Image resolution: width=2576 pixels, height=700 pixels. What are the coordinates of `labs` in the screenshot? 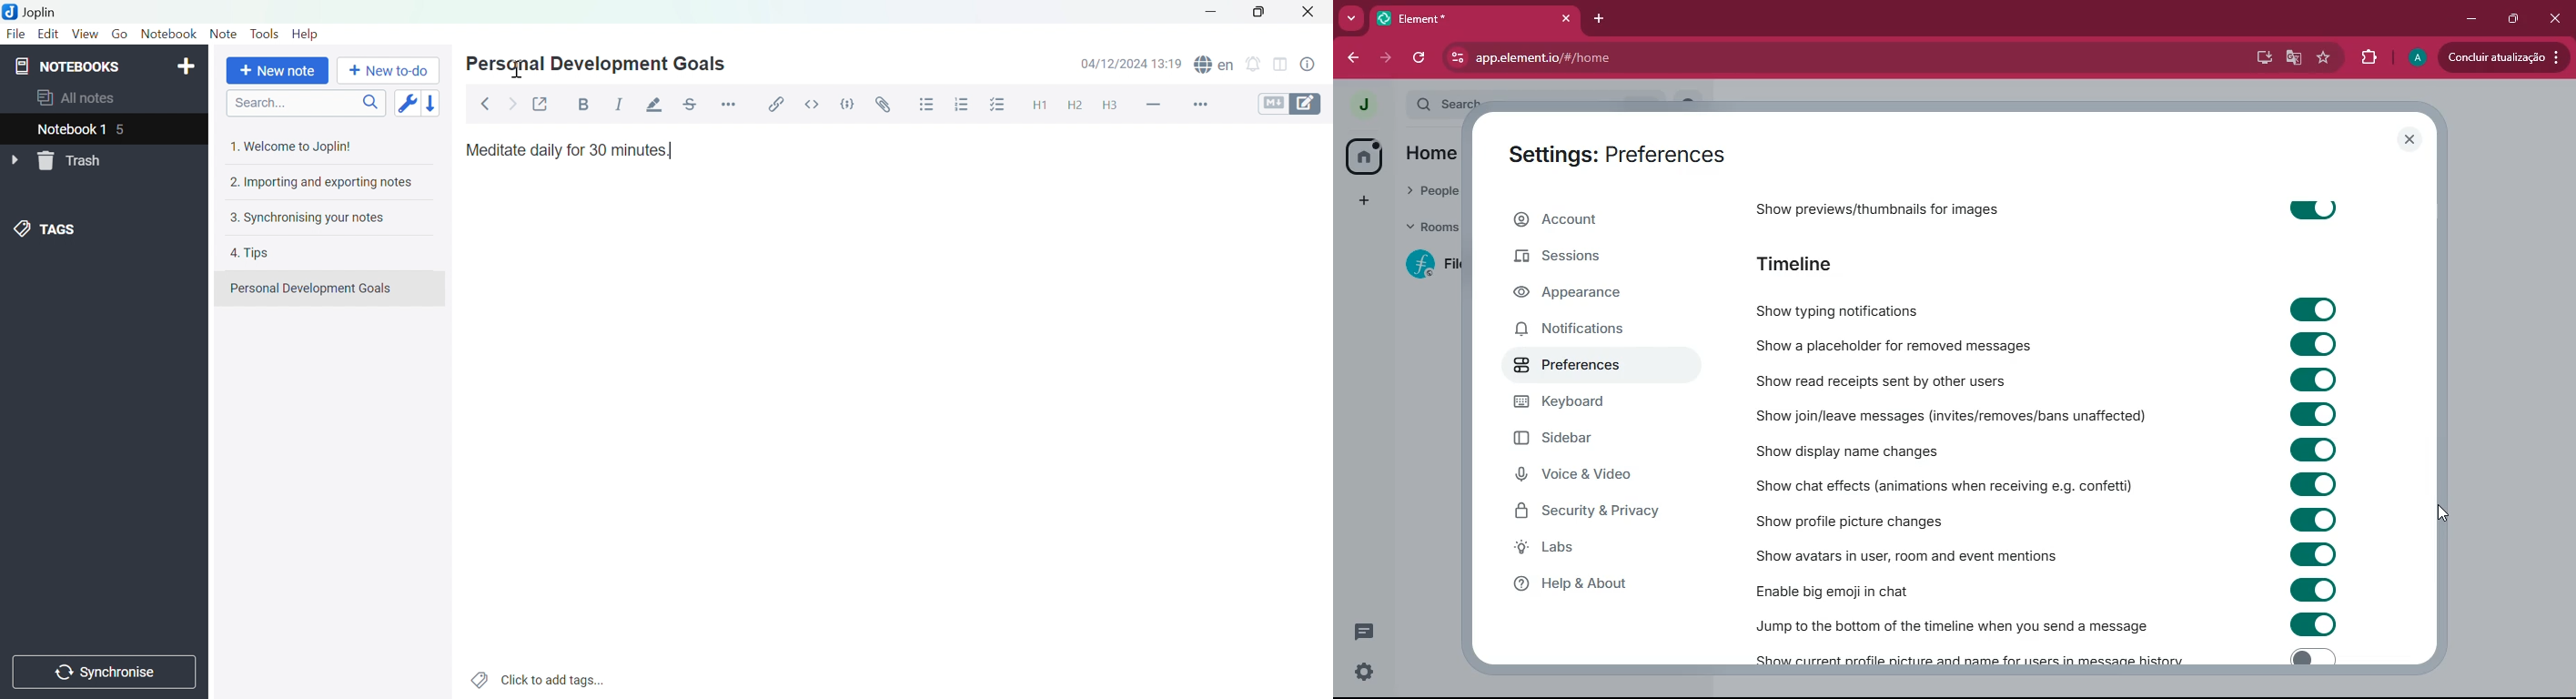 It's located at (1581, 552).